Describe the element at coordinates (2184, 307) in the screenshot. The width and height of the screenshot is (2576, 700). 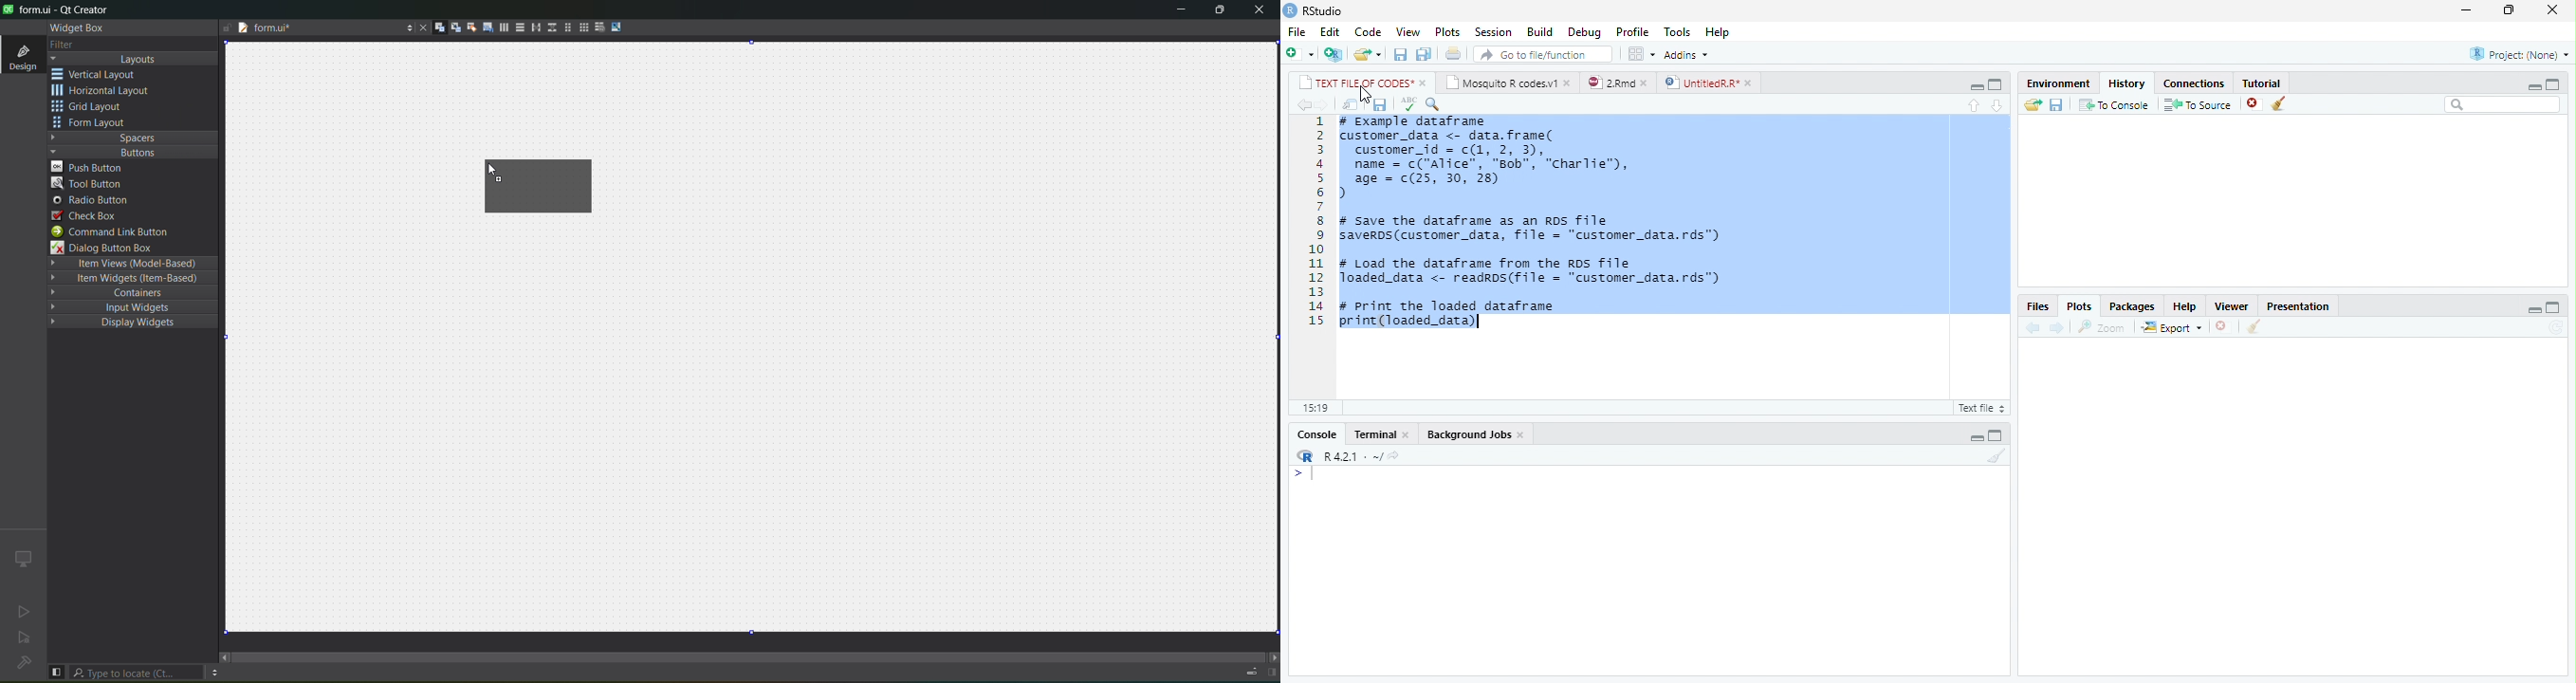
I see `Help` at that location.